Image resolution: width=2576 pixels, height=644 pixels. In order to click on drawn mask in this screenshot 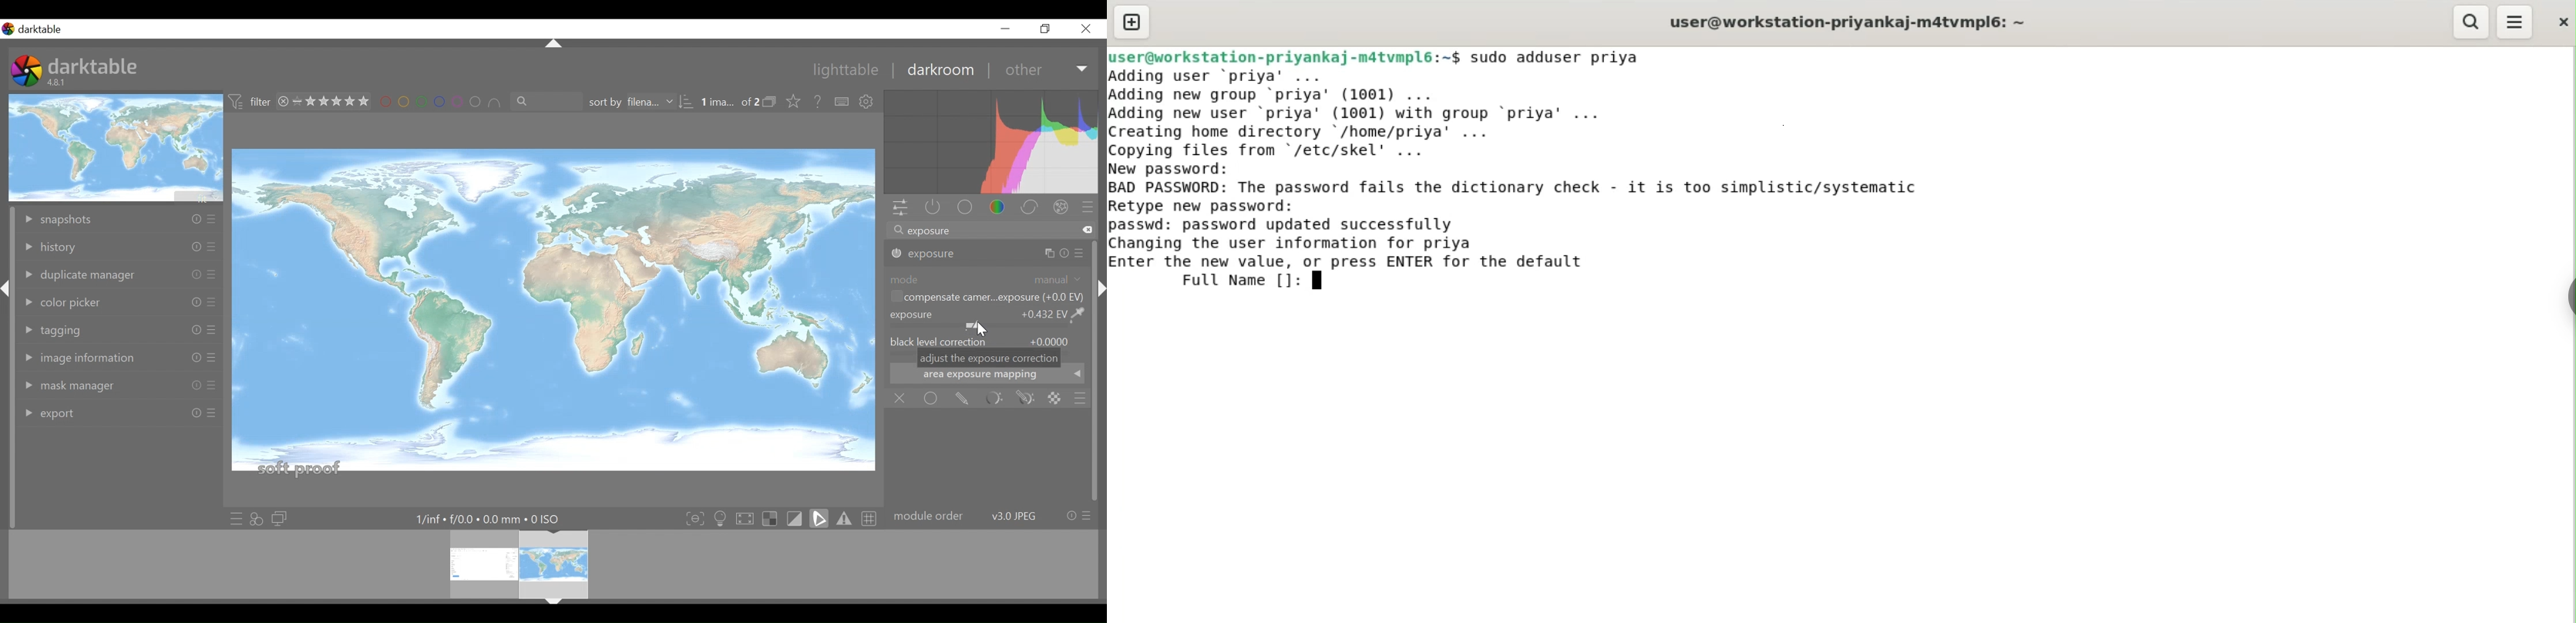, I will do `click(961, 399)`.